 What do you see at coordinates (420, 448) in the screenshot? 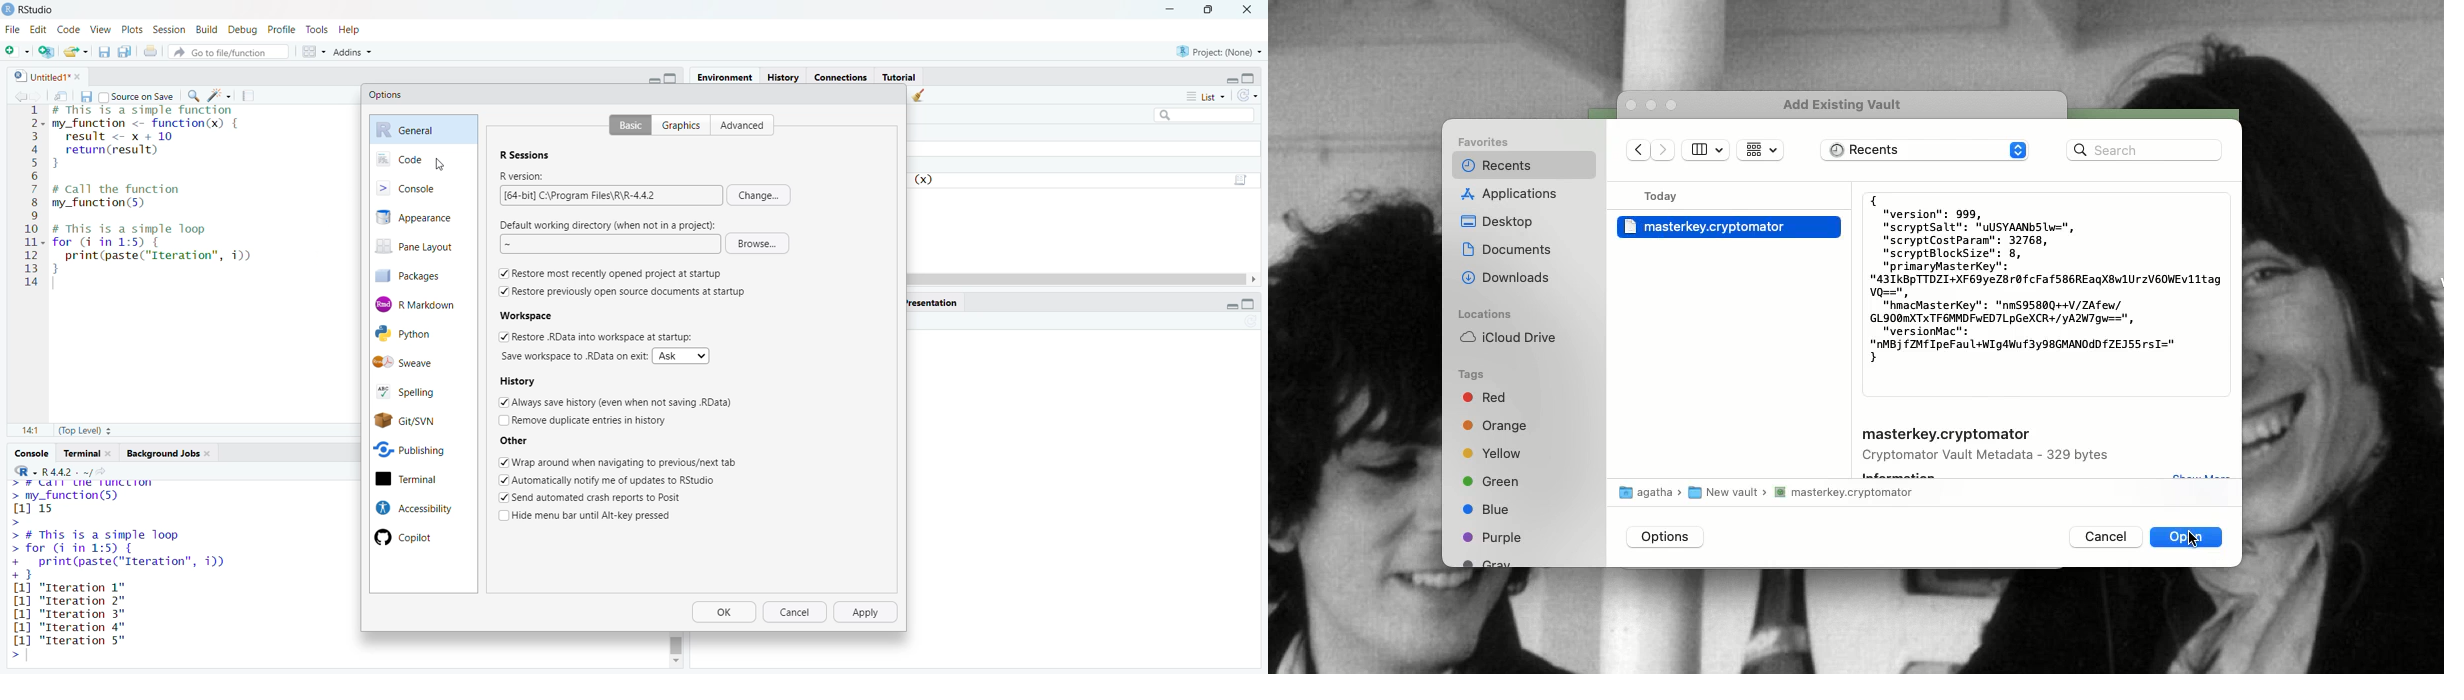
I see `Publishing` at bounding box center [420, 448].